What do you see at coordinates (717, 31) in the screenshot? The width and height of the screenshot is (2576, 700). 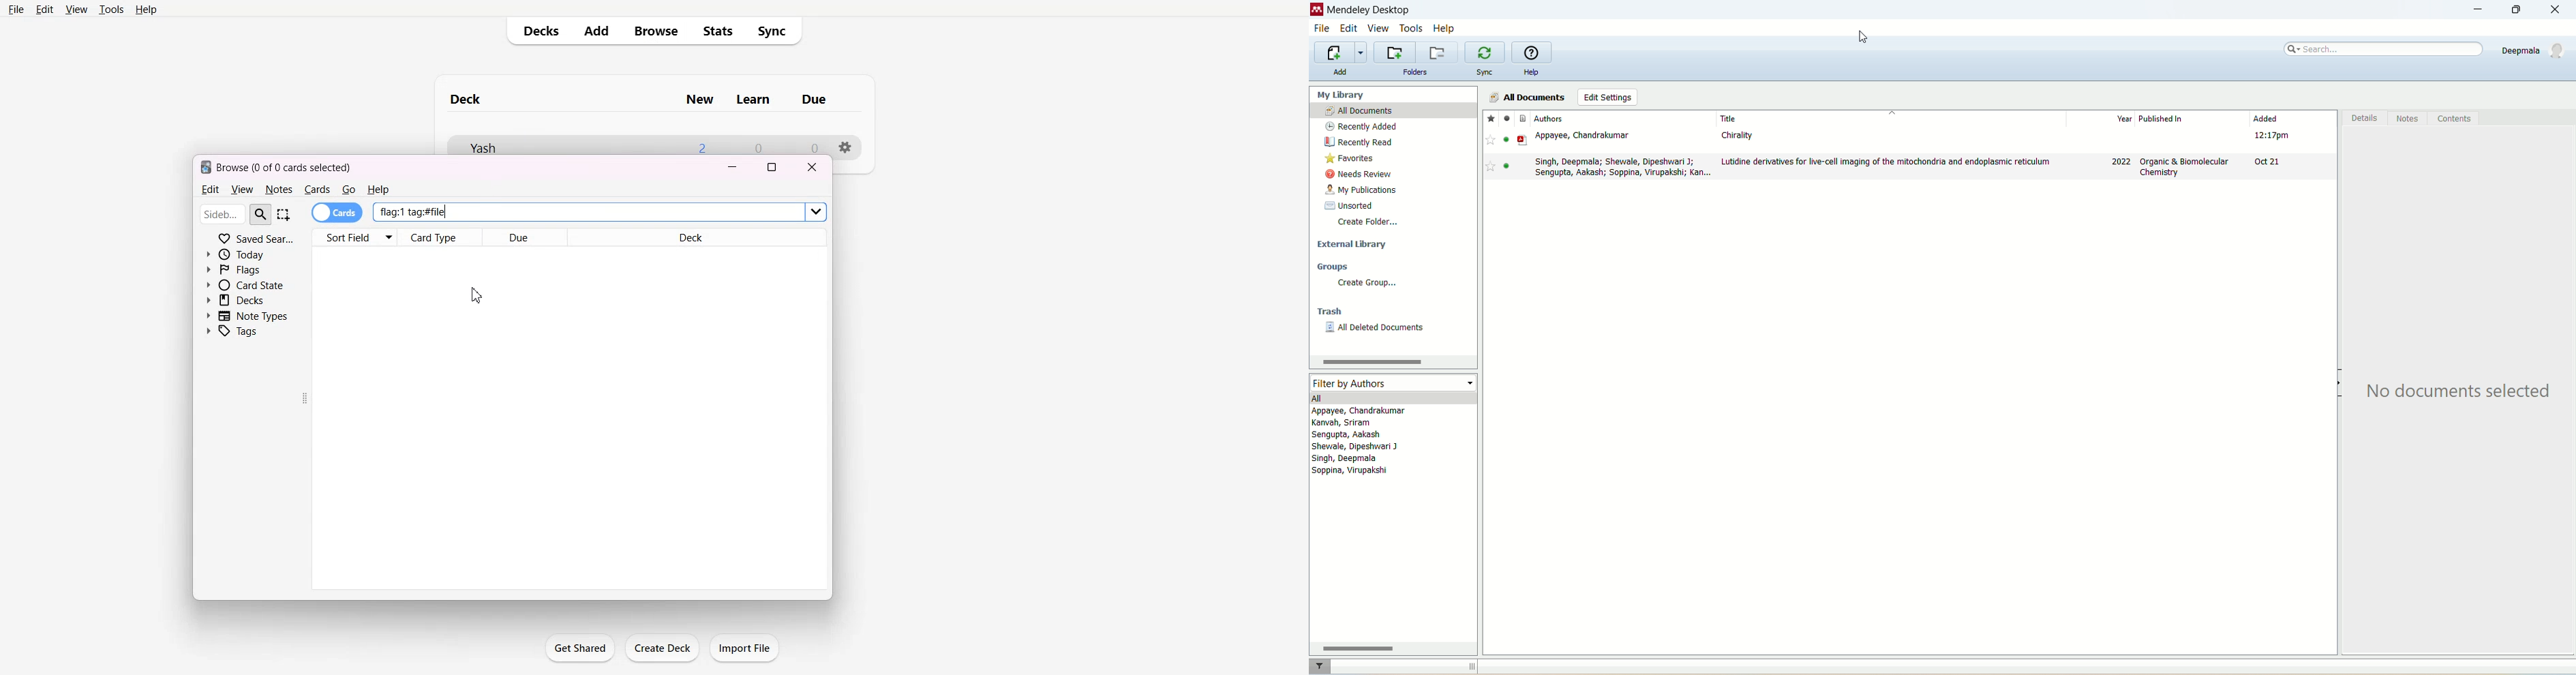 I see `Stats` at bounding box center [717, 31].